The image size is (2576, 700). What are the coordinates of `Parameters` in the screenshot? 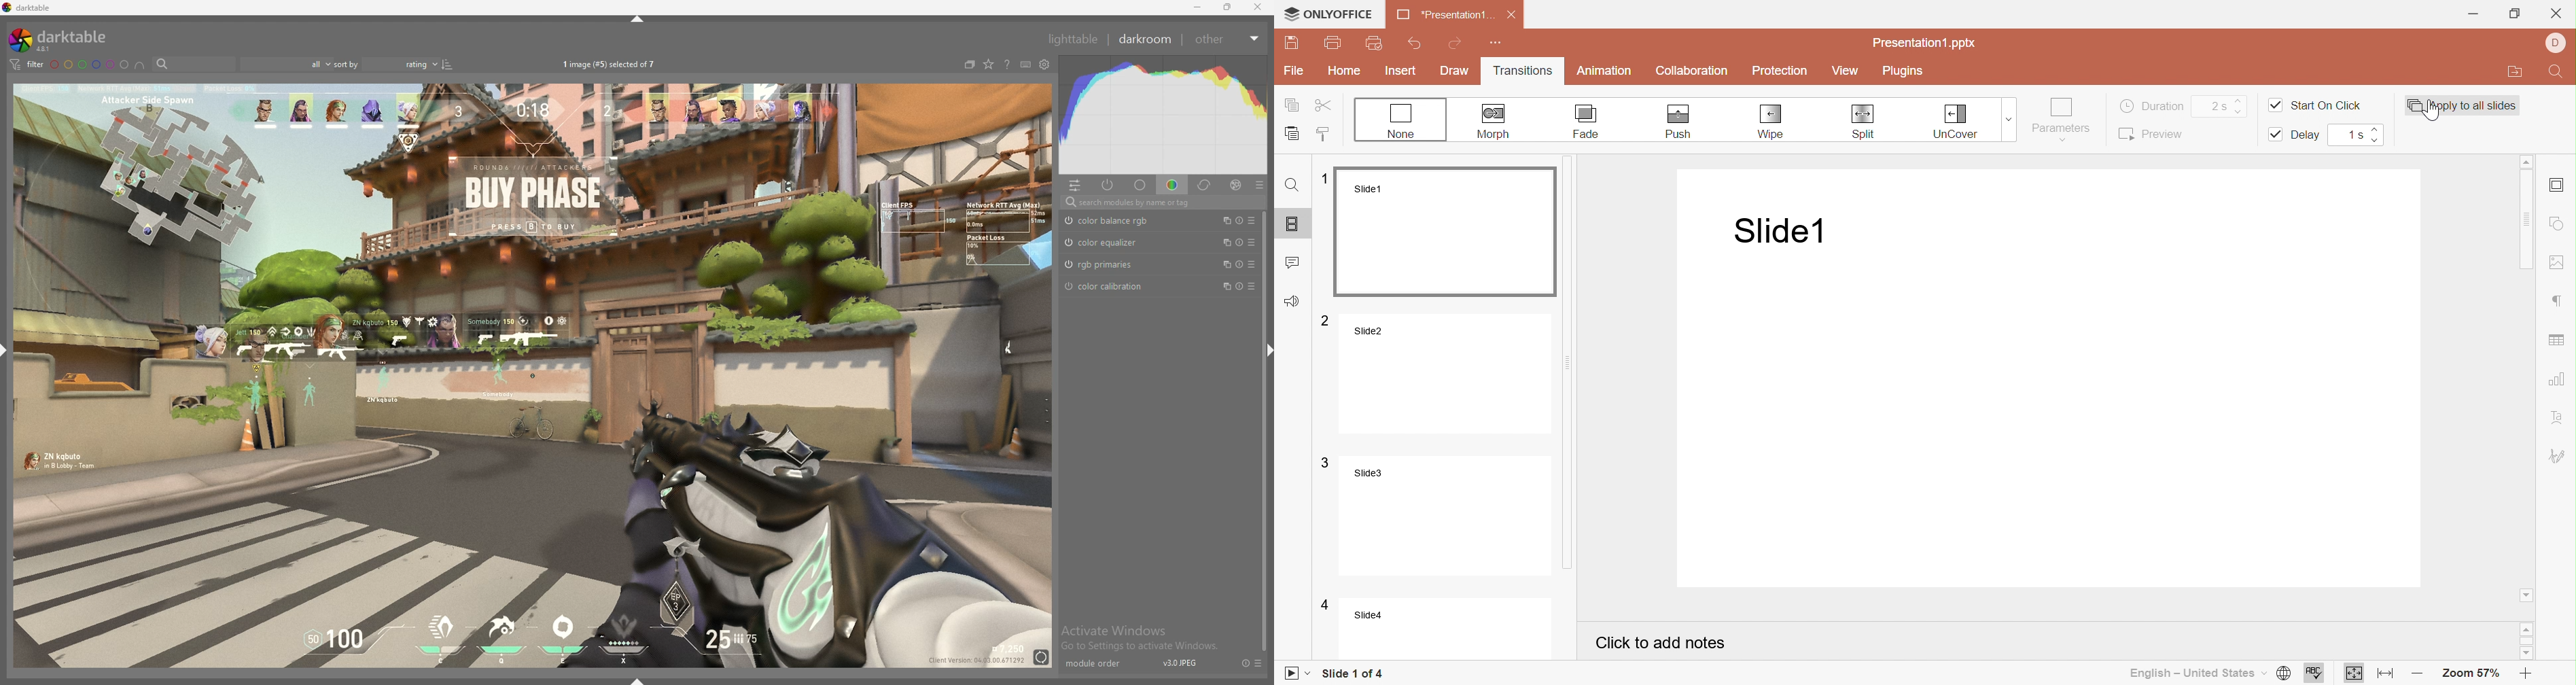 It's located at (2062, 119).